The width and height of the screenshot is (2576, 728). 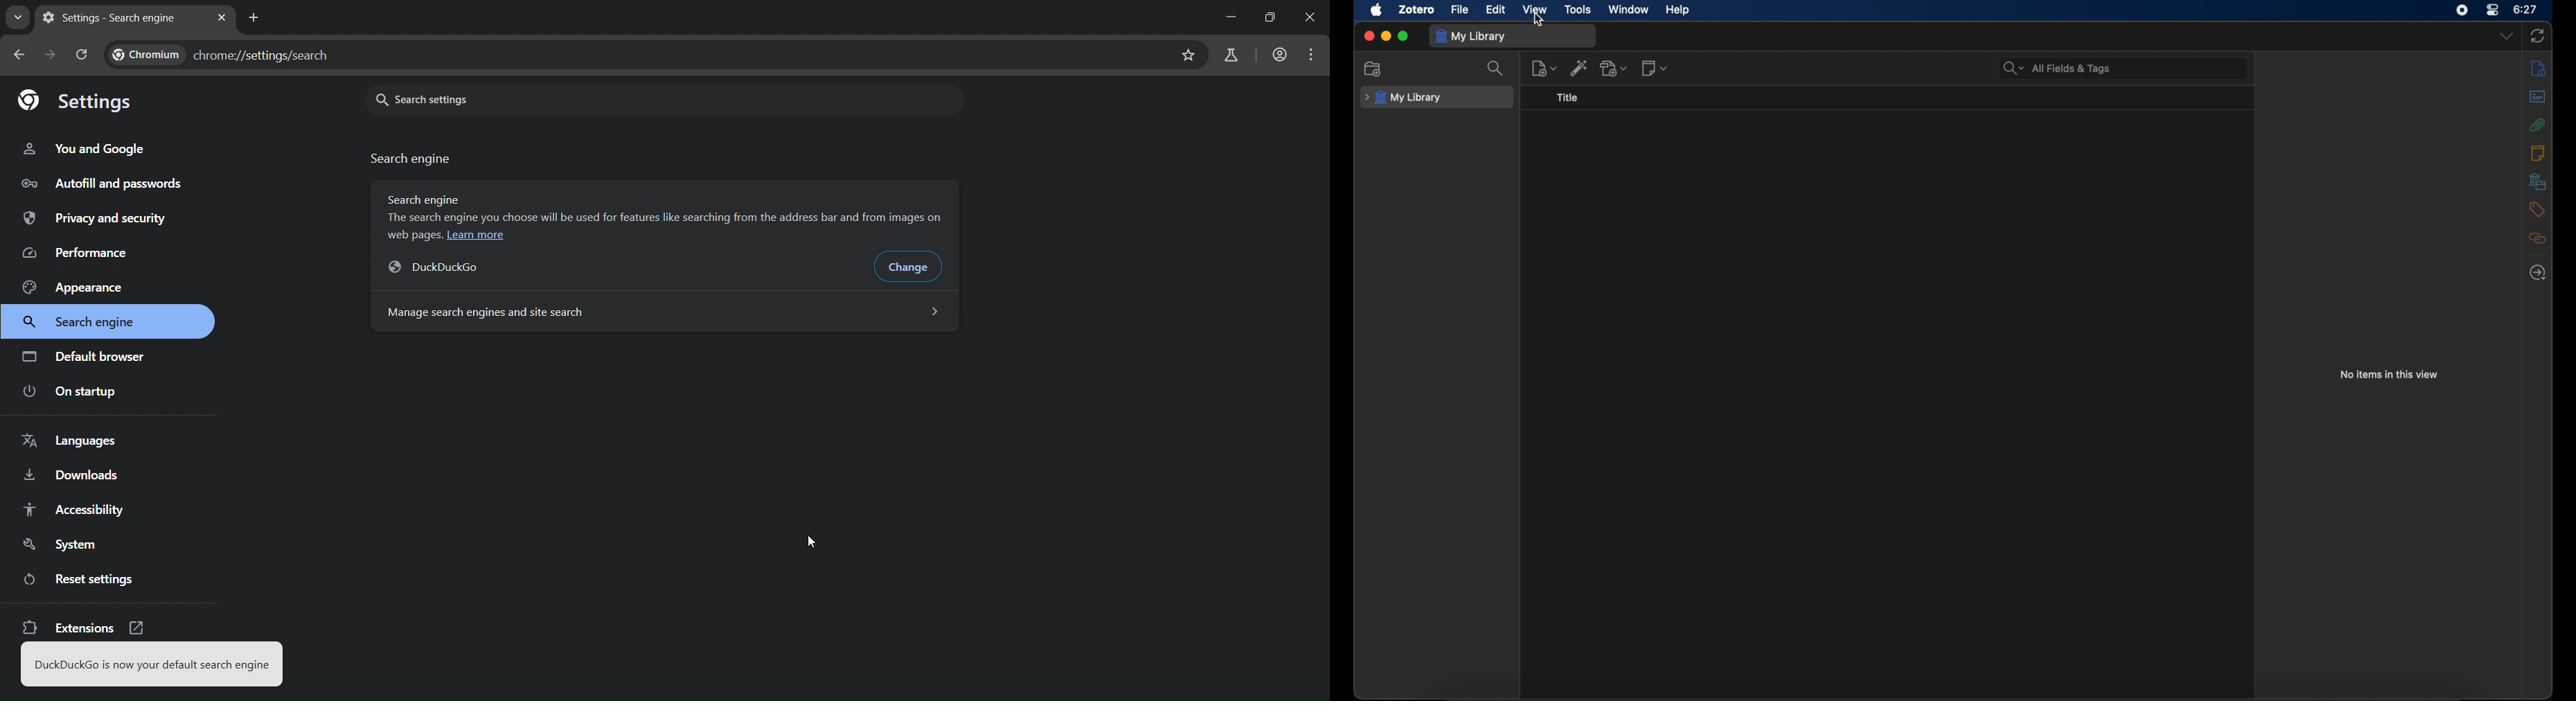 What do you see at coordinates (476, 236) in the screenshot?
I see `Learn more` at bounding box center [476, 236].